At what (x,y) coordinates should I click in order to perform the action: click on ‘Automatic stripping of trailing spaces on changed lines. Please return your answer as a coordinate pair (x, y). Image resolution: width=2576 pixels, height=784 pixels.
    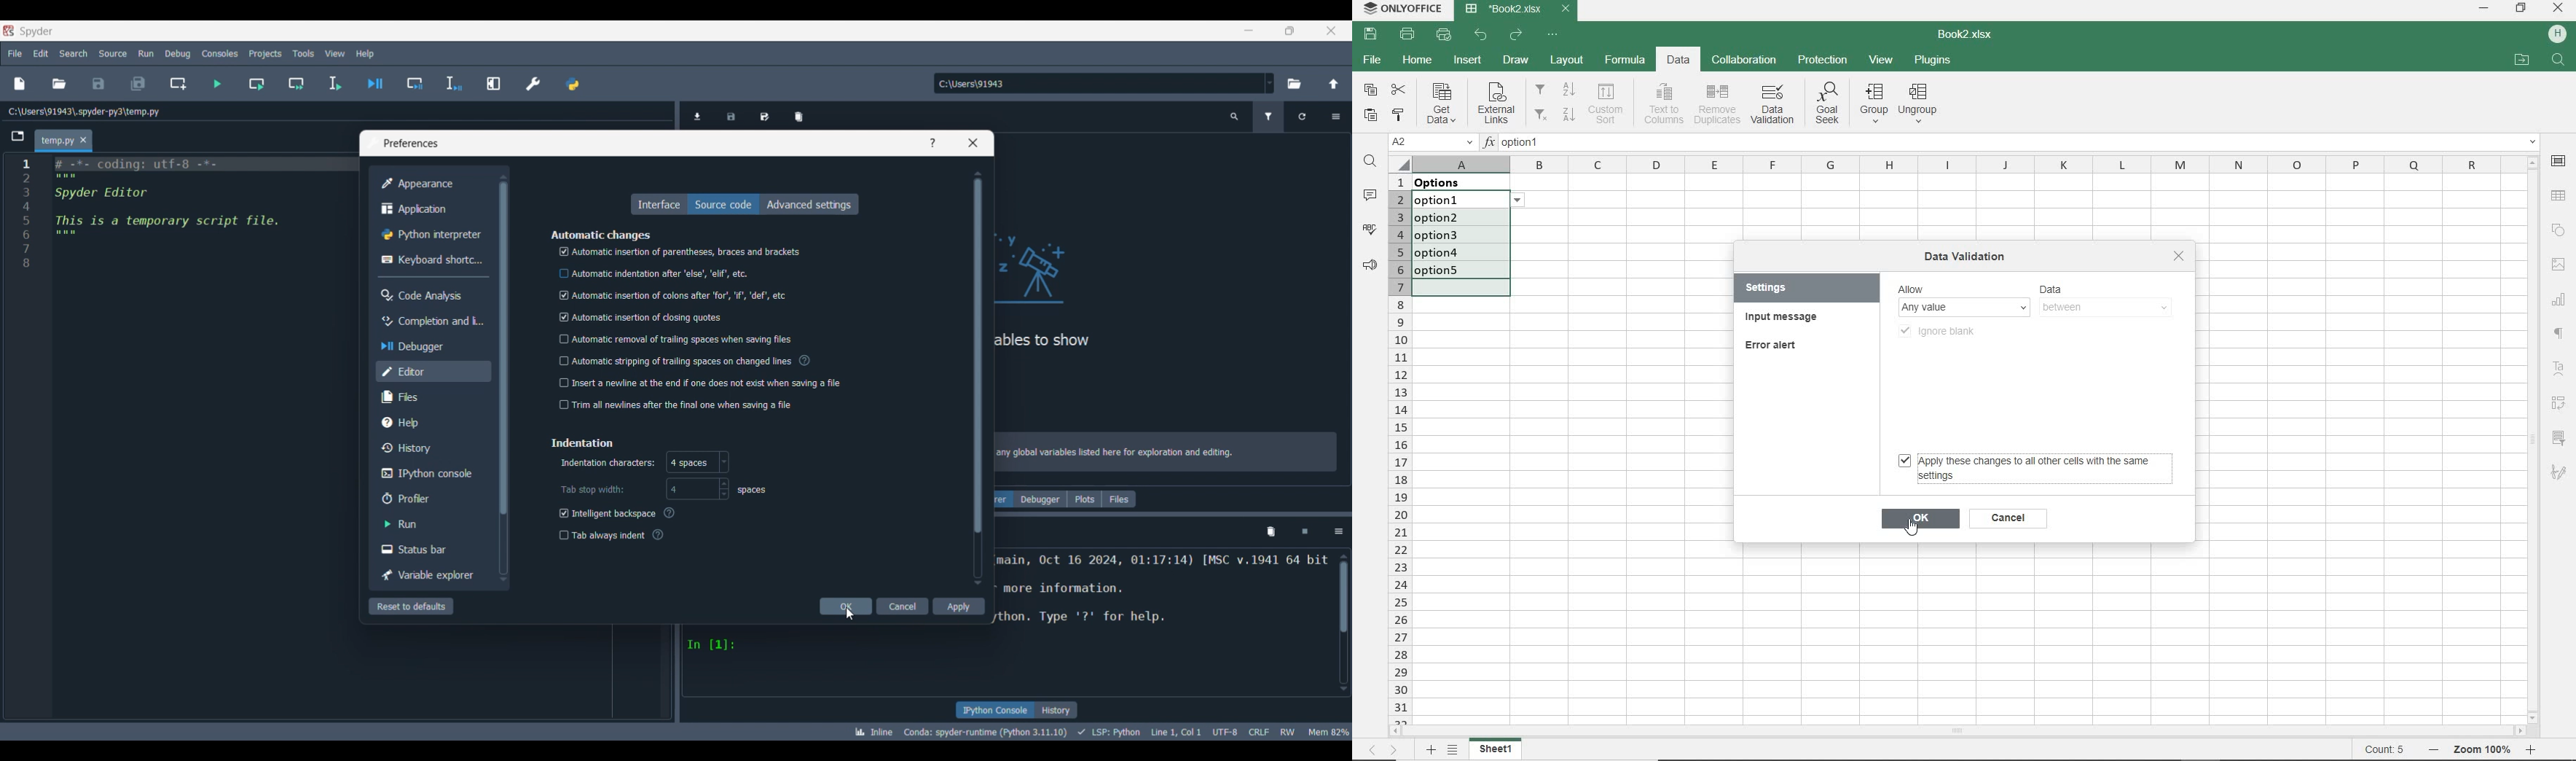
    Looking at the image, I should click on (673, 360).